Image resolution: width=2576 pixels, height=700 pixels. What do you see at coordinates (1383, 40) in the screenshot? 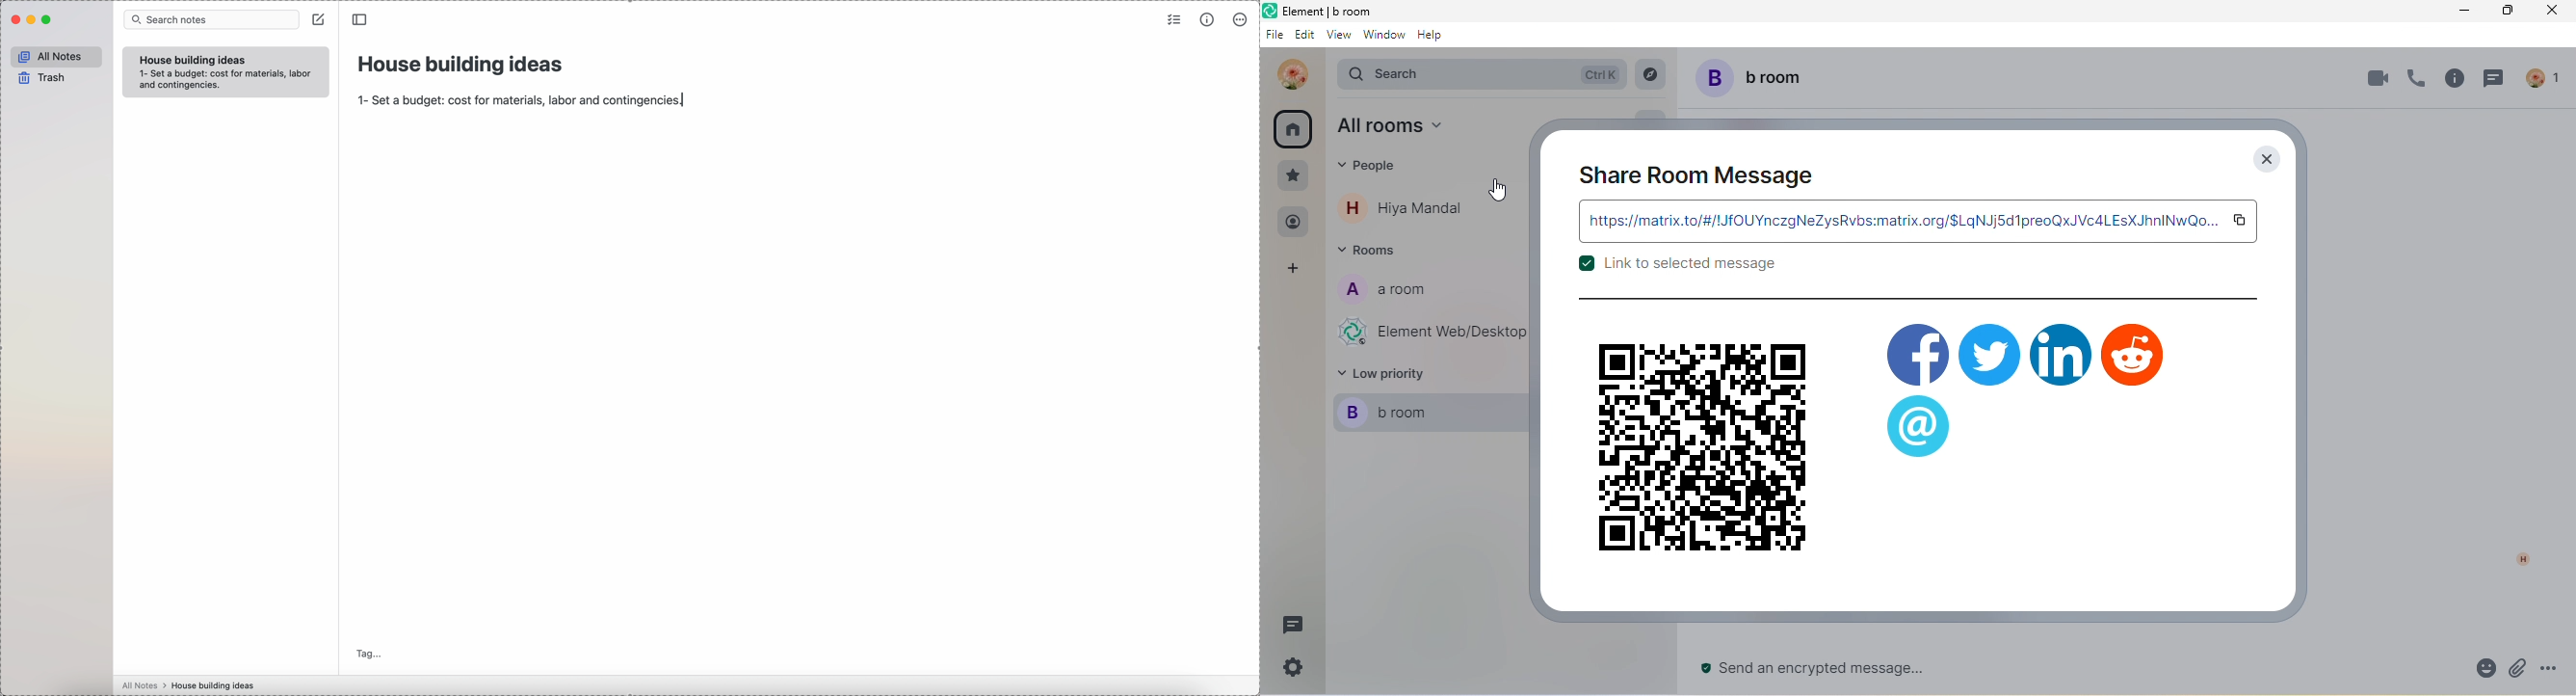
I see `window` at bounding box center [1383, 40].